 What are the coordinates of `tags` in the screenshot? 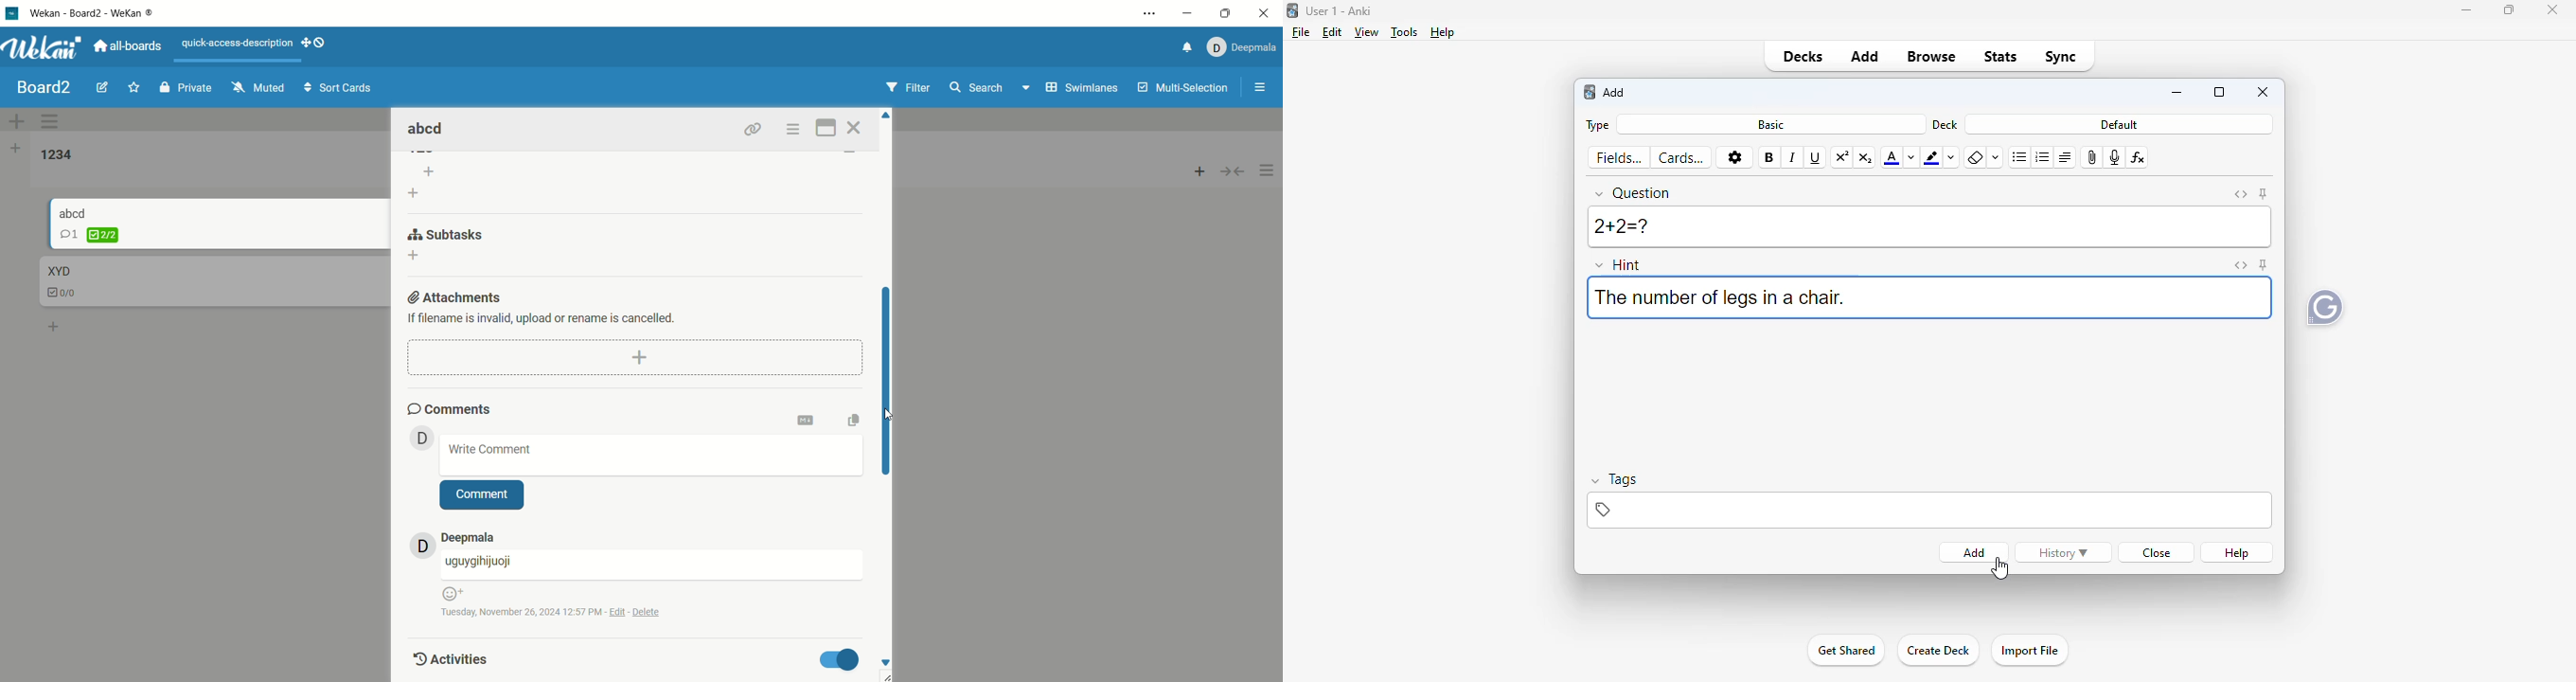 It's located at (1614, 479).